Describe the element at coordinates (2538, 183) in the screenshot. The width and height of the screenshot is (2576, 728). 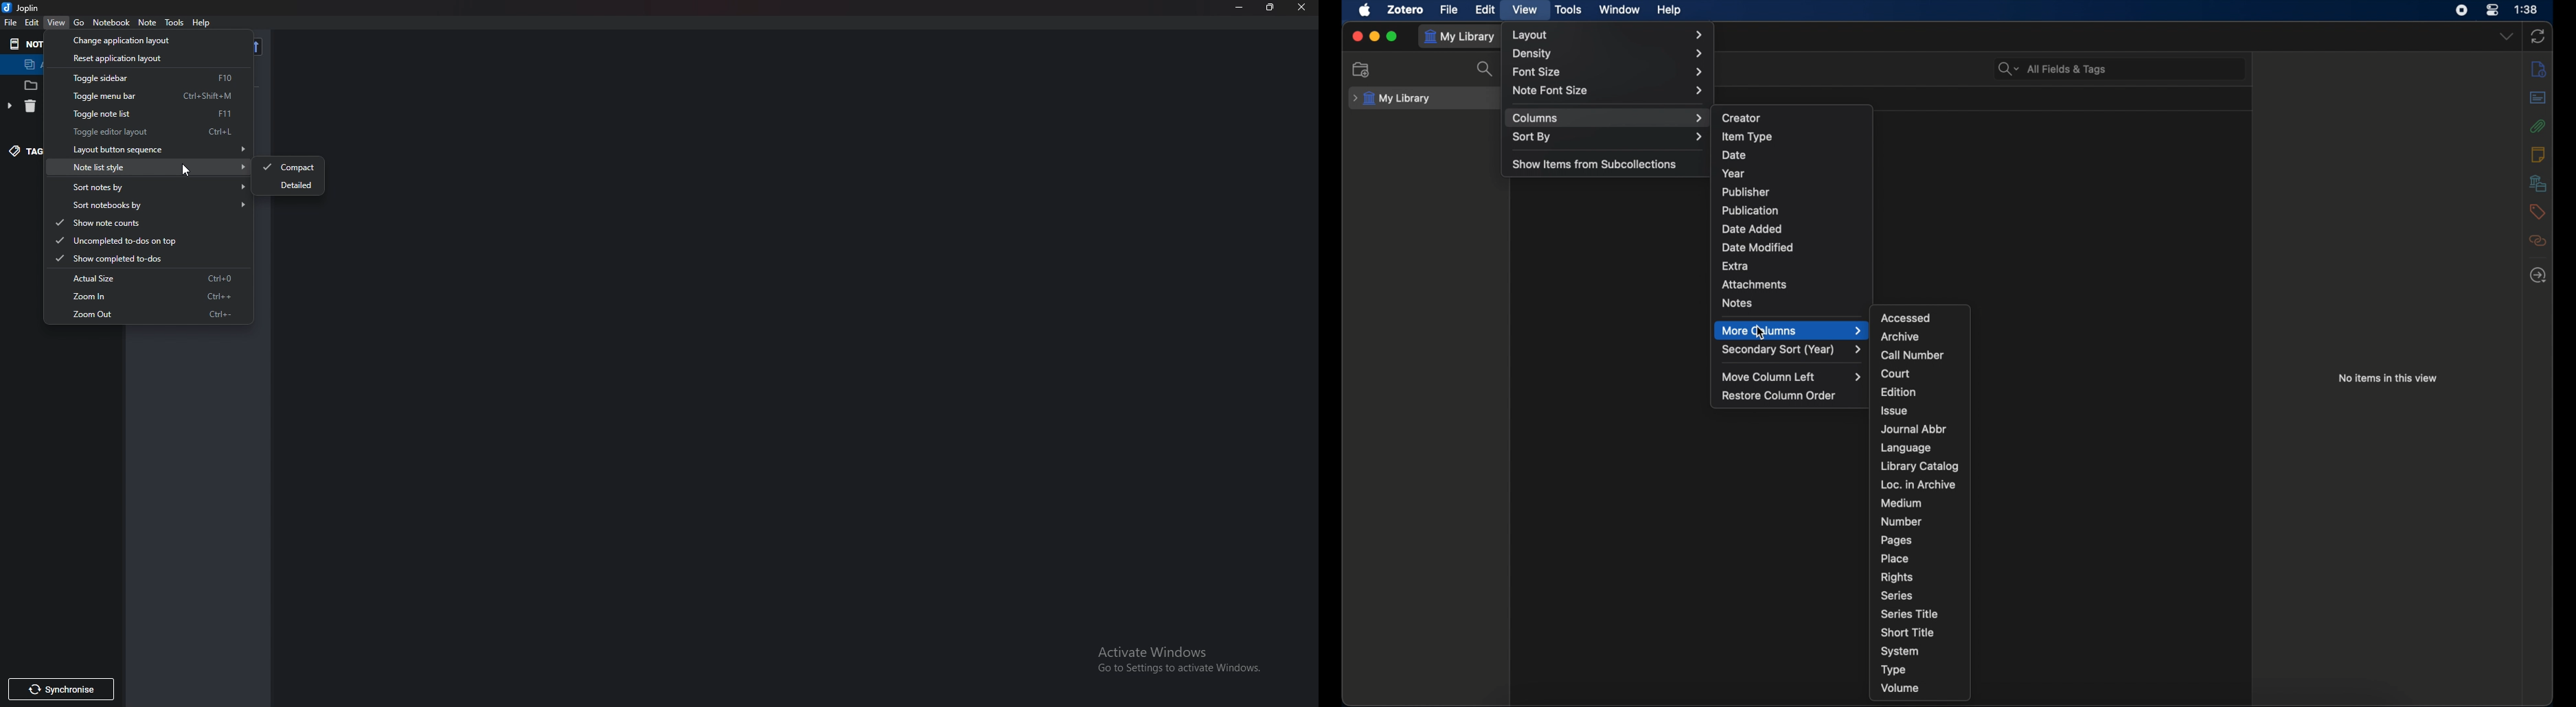
I see `library` at that location.